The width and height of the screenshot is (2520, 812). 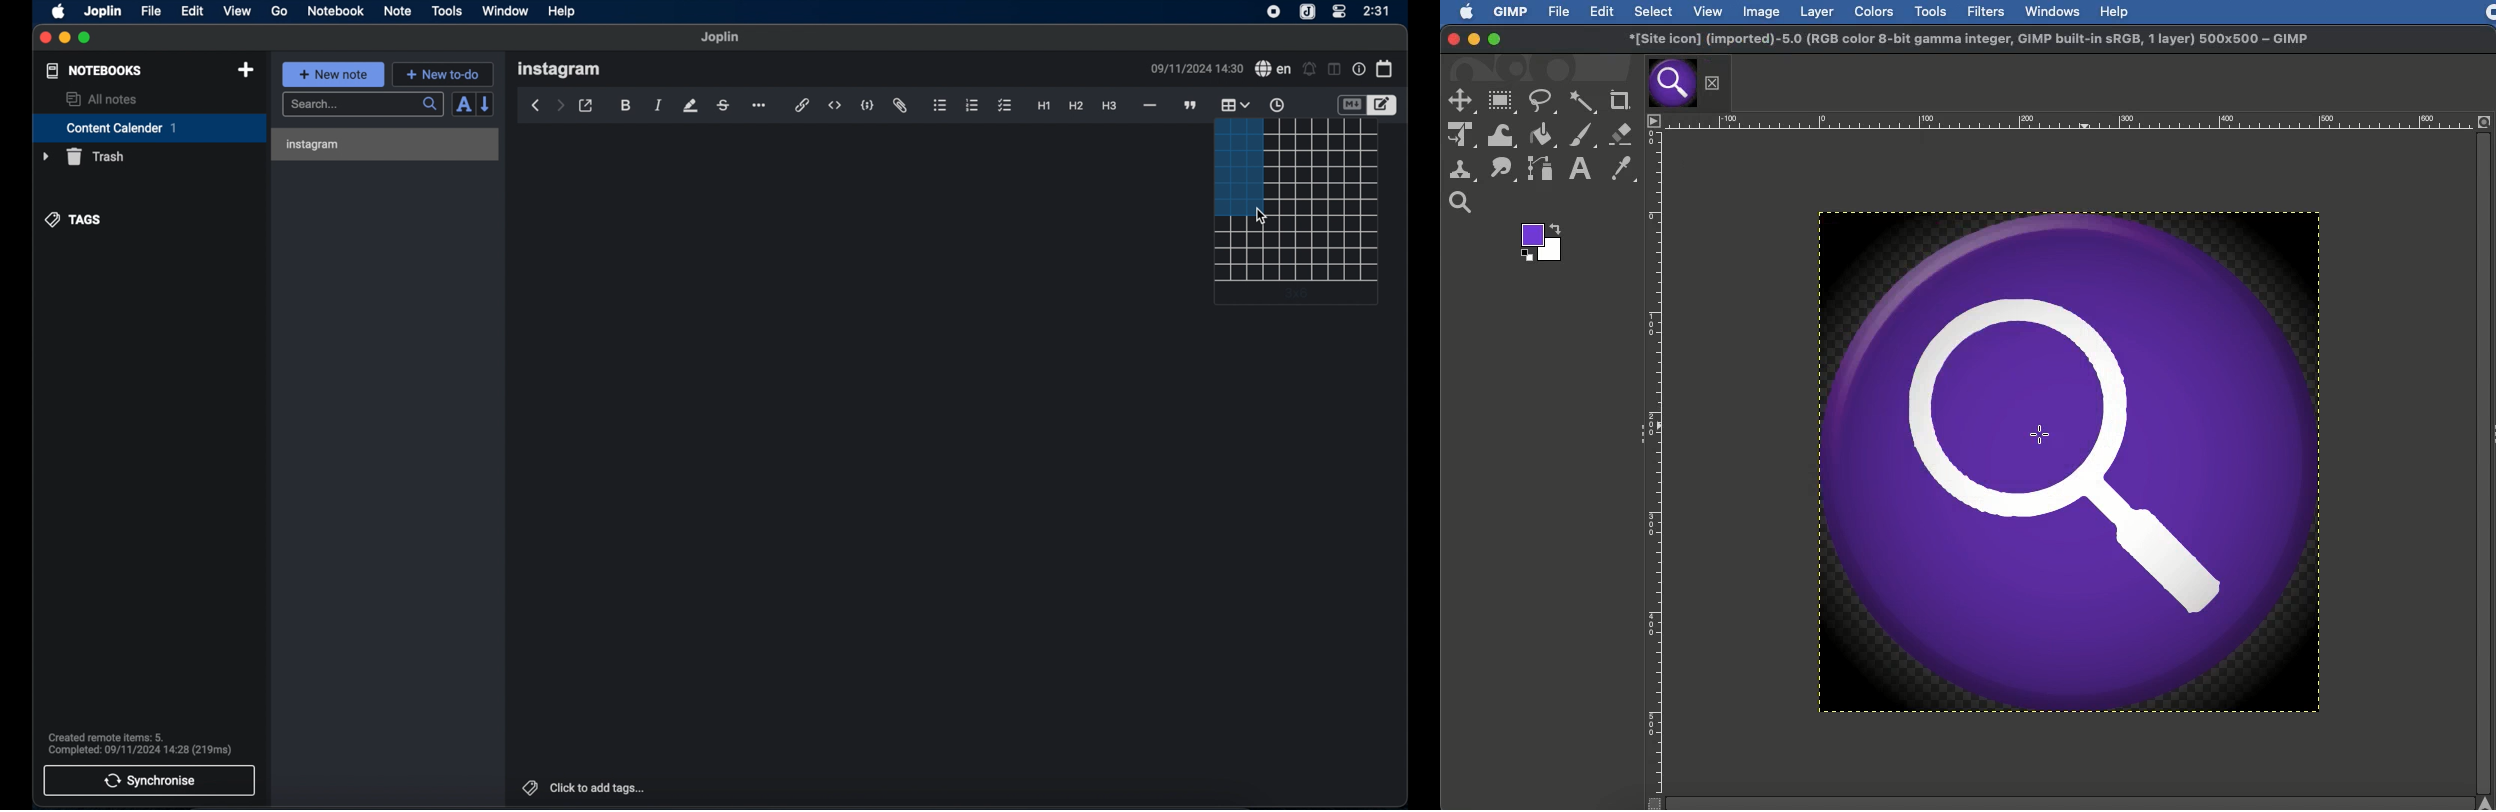 I want to click on Tools, so click(x=1931, y=12).